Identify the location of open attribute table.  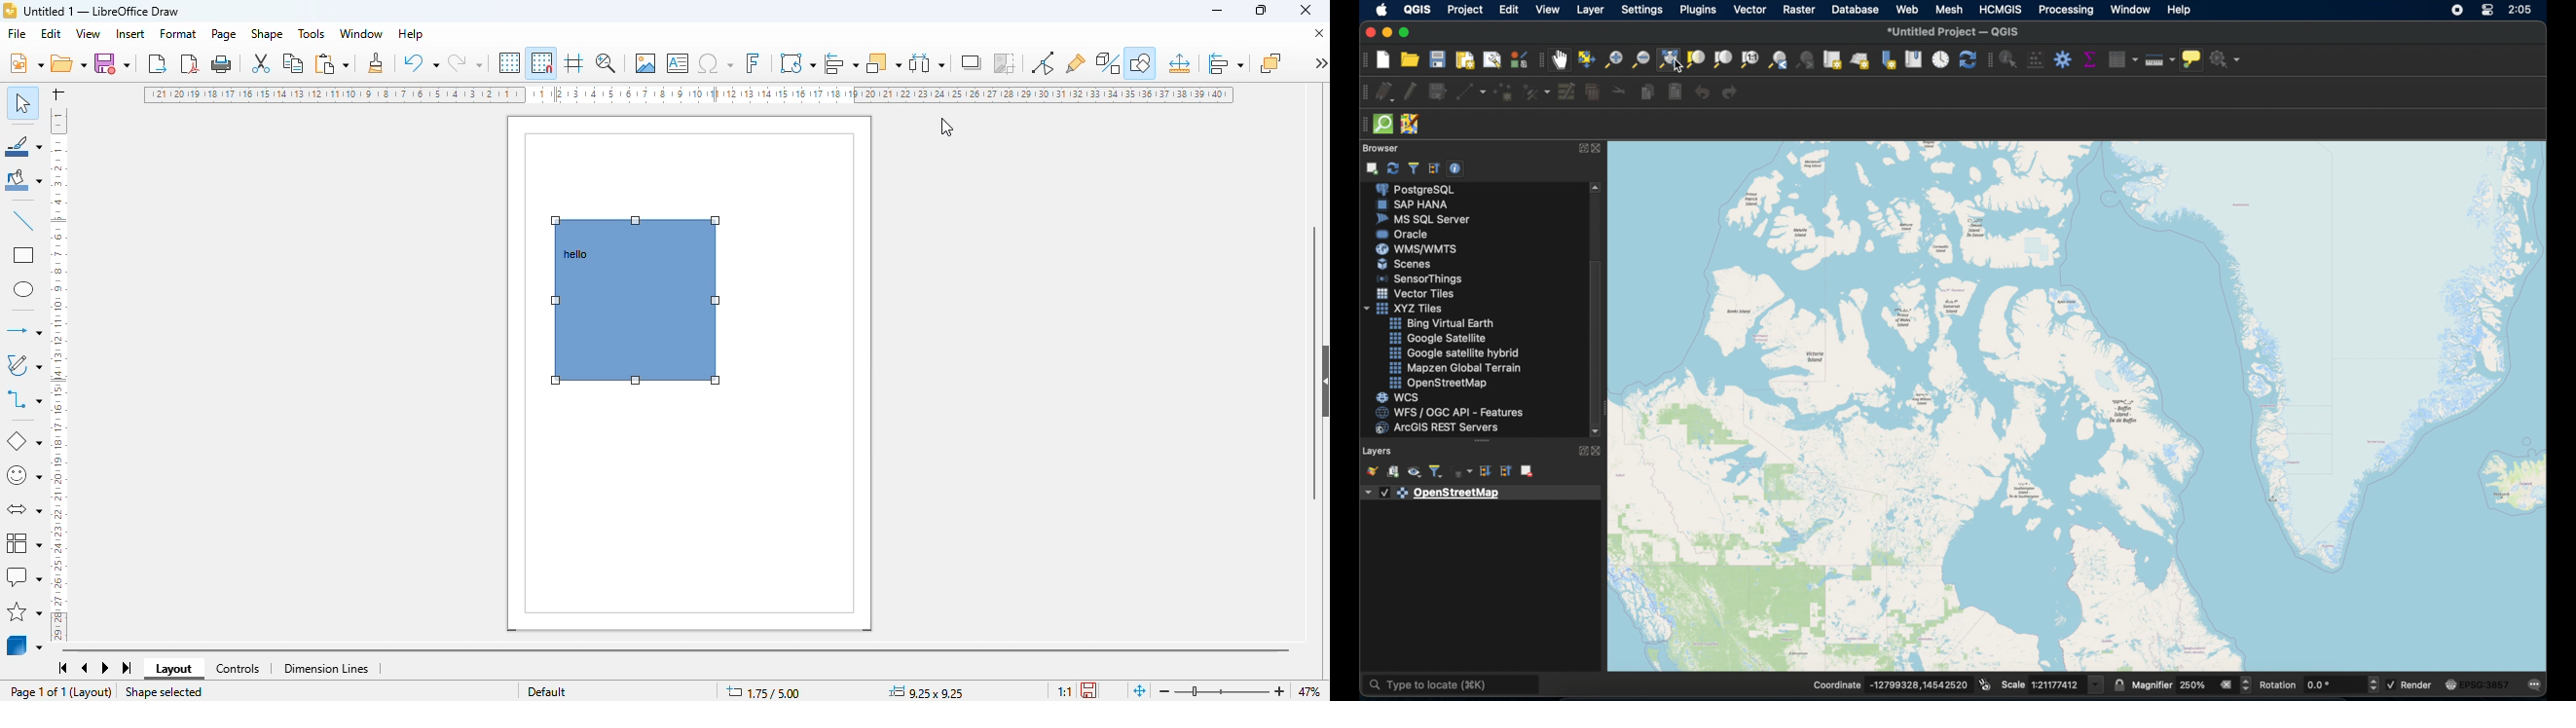
(2125, 59).